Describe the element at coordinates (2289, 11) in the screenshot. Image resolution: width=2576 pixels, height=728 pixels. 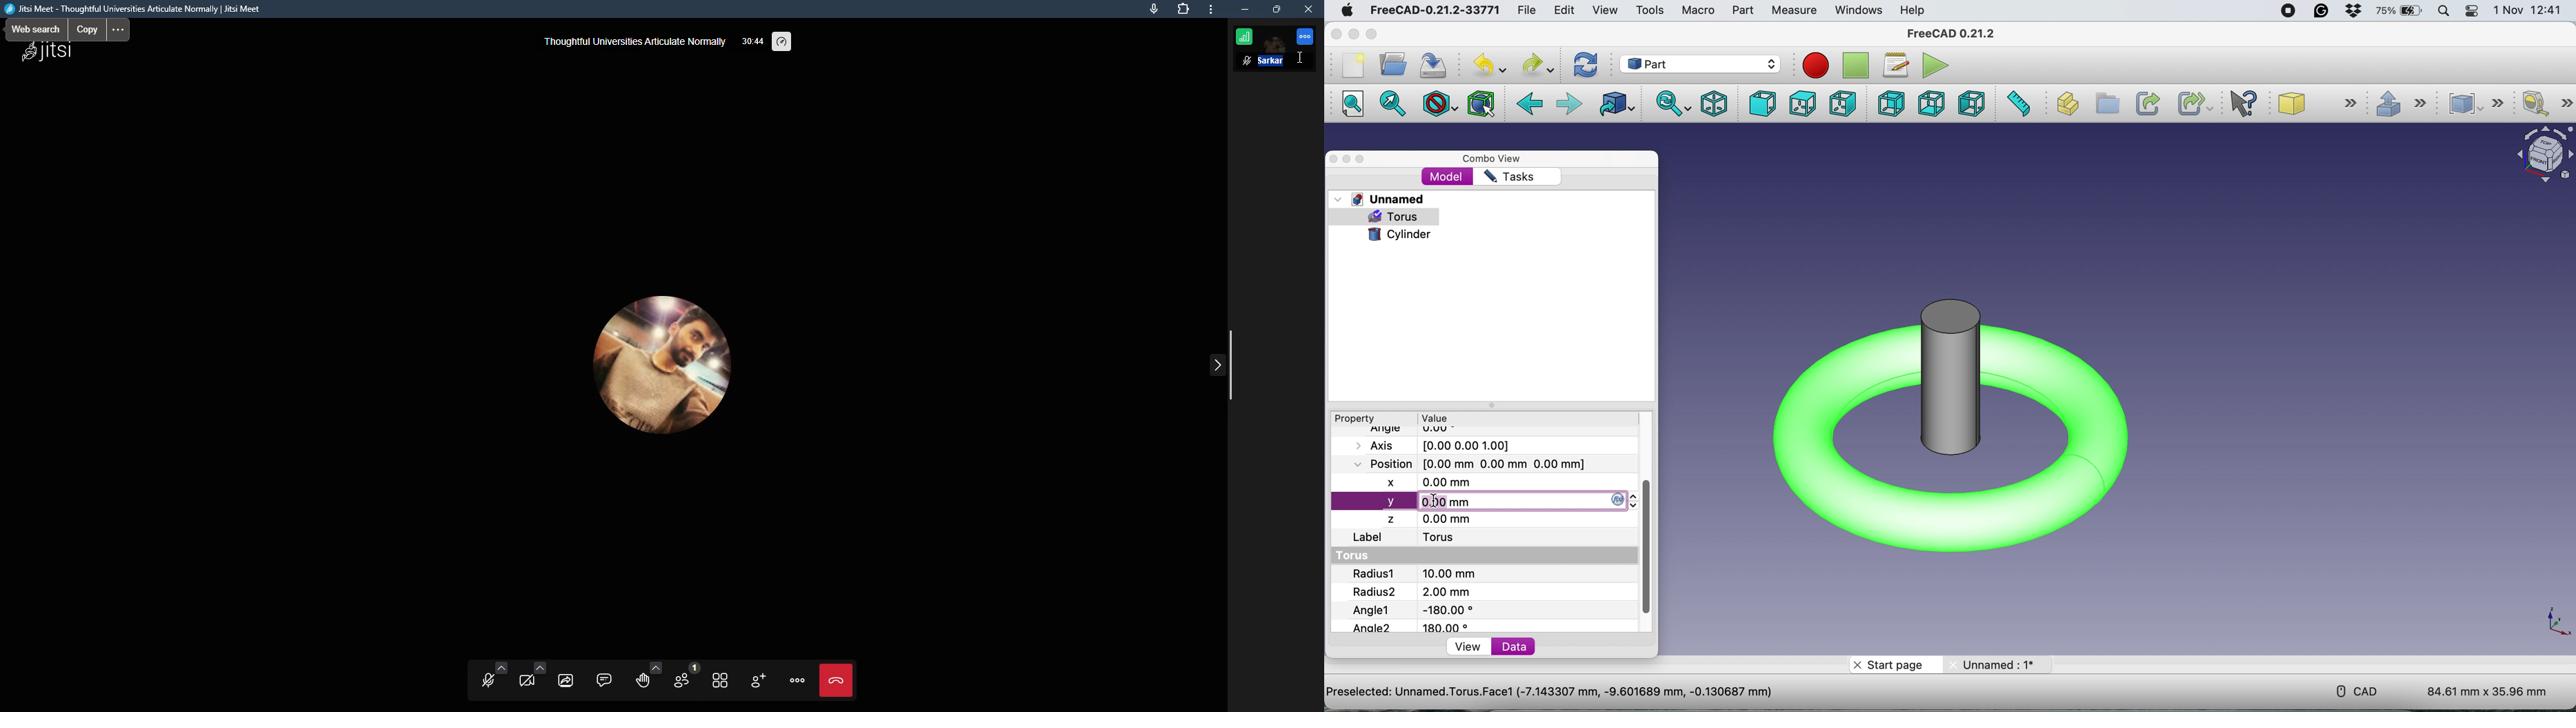
I see `screen recorder` at that location.